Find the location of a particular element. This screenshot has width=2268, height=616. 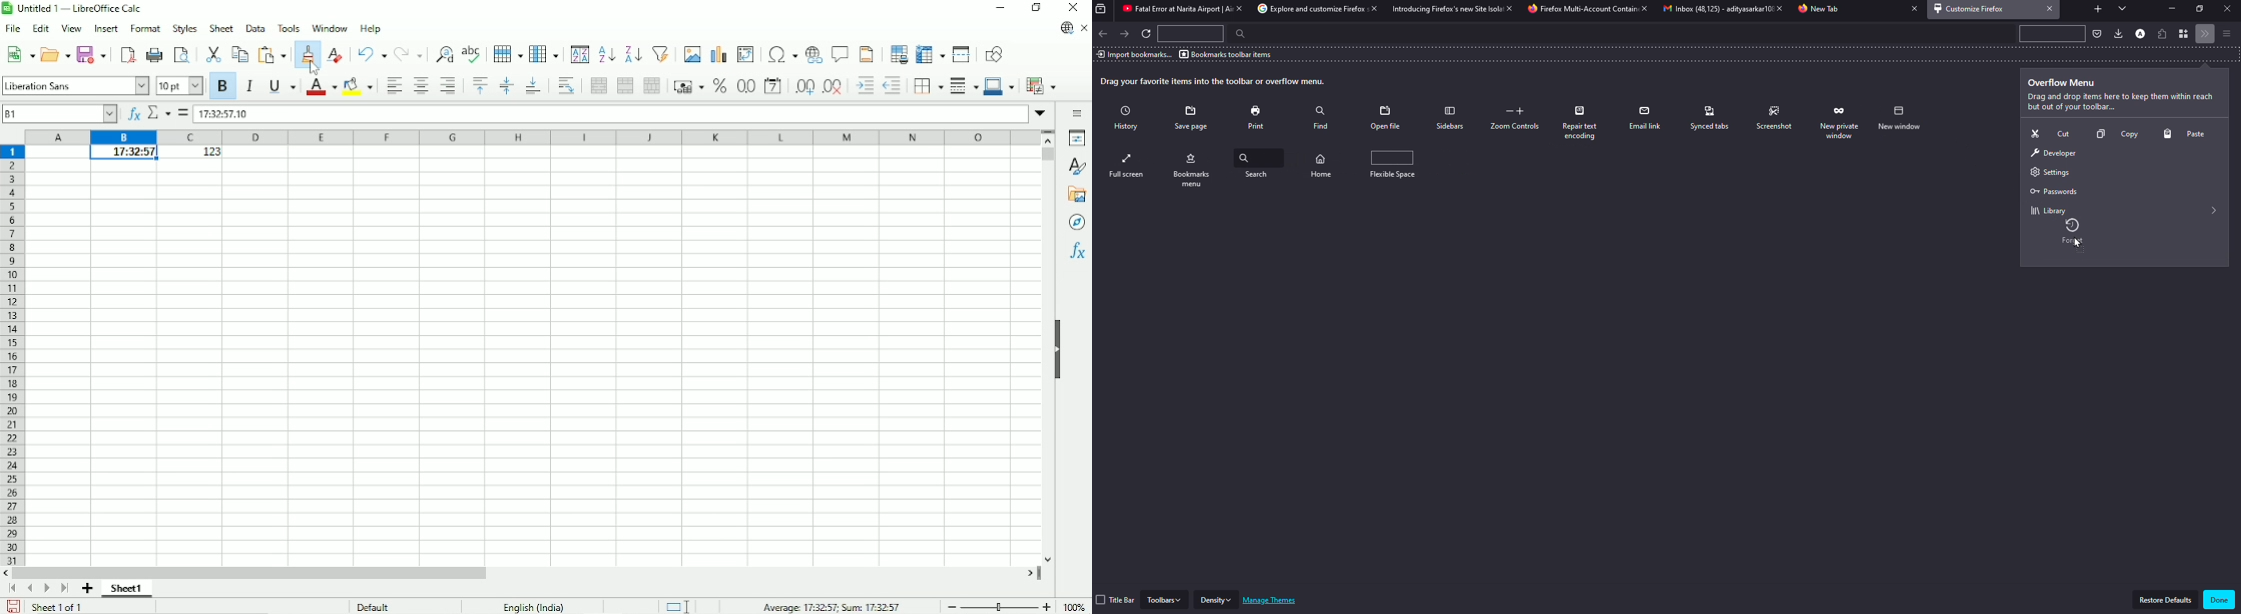

search is located at coordinates (1326, 163).